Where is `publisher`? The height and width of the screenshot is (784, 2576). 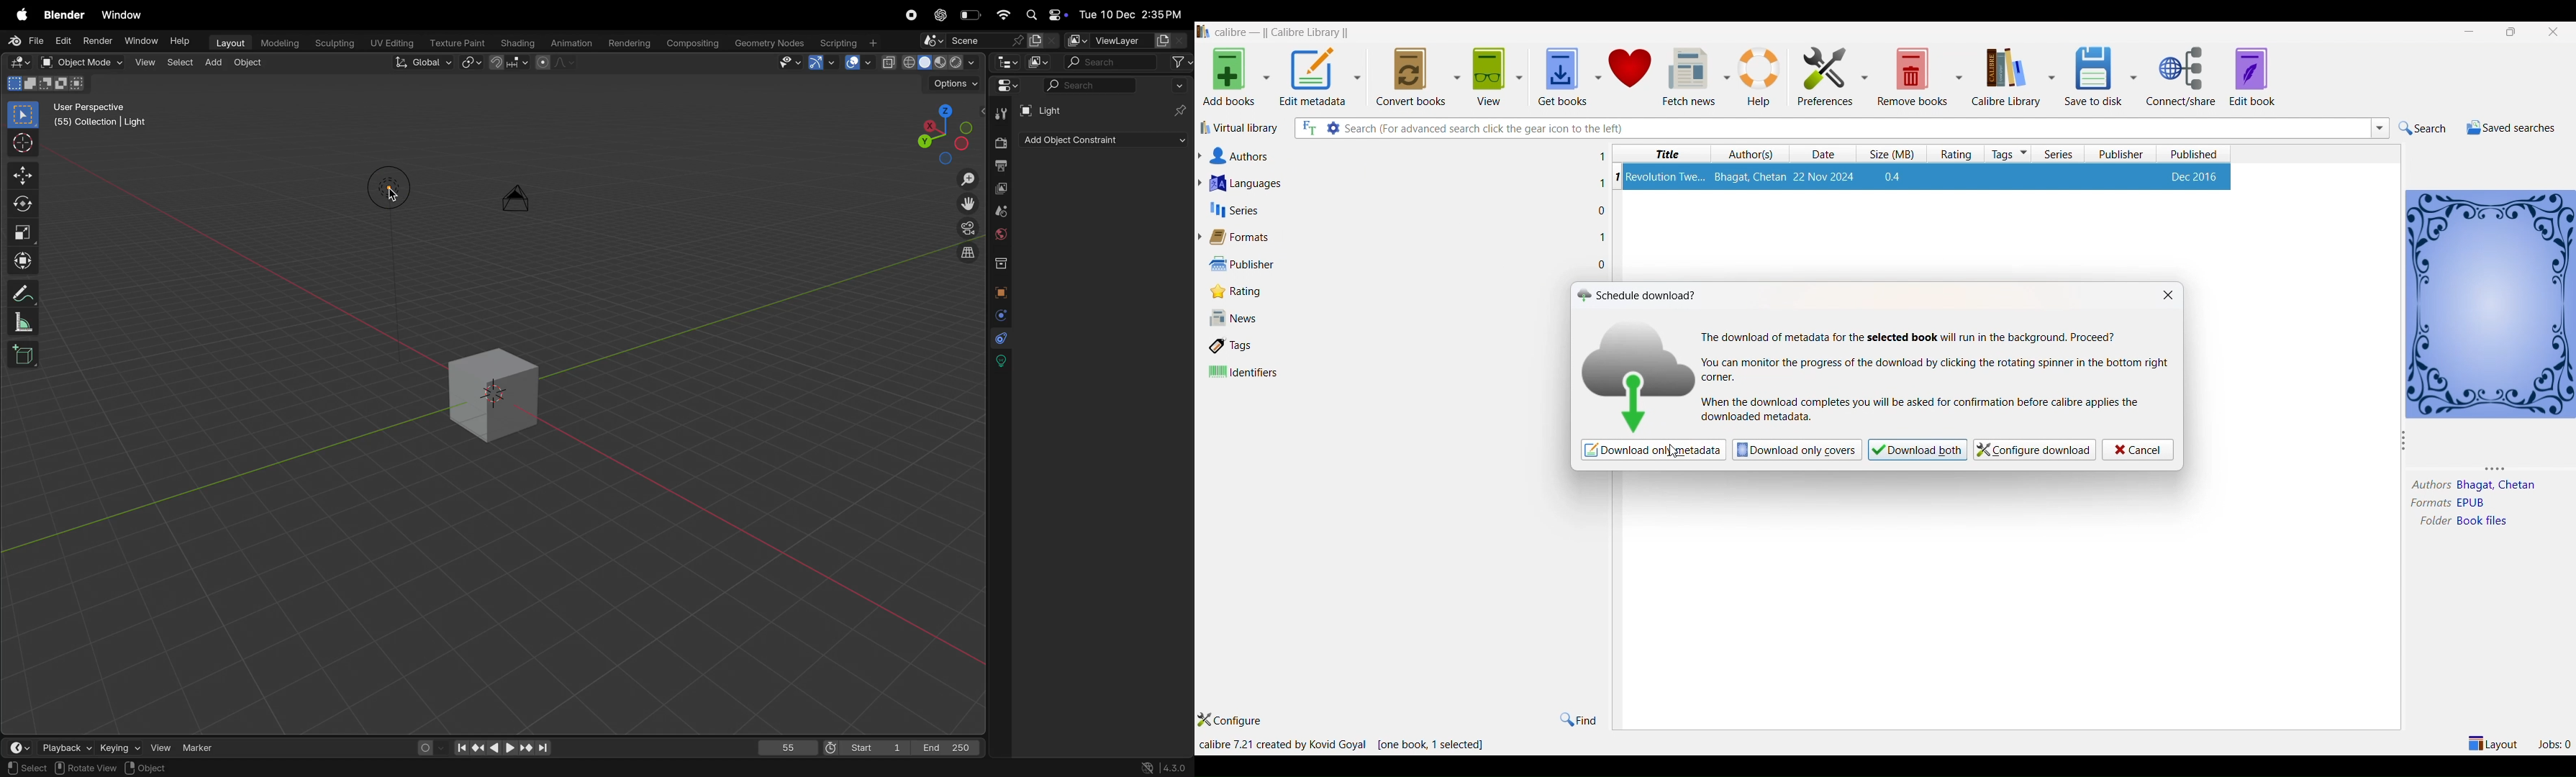 publisher is located at coordinates (1238, 263).